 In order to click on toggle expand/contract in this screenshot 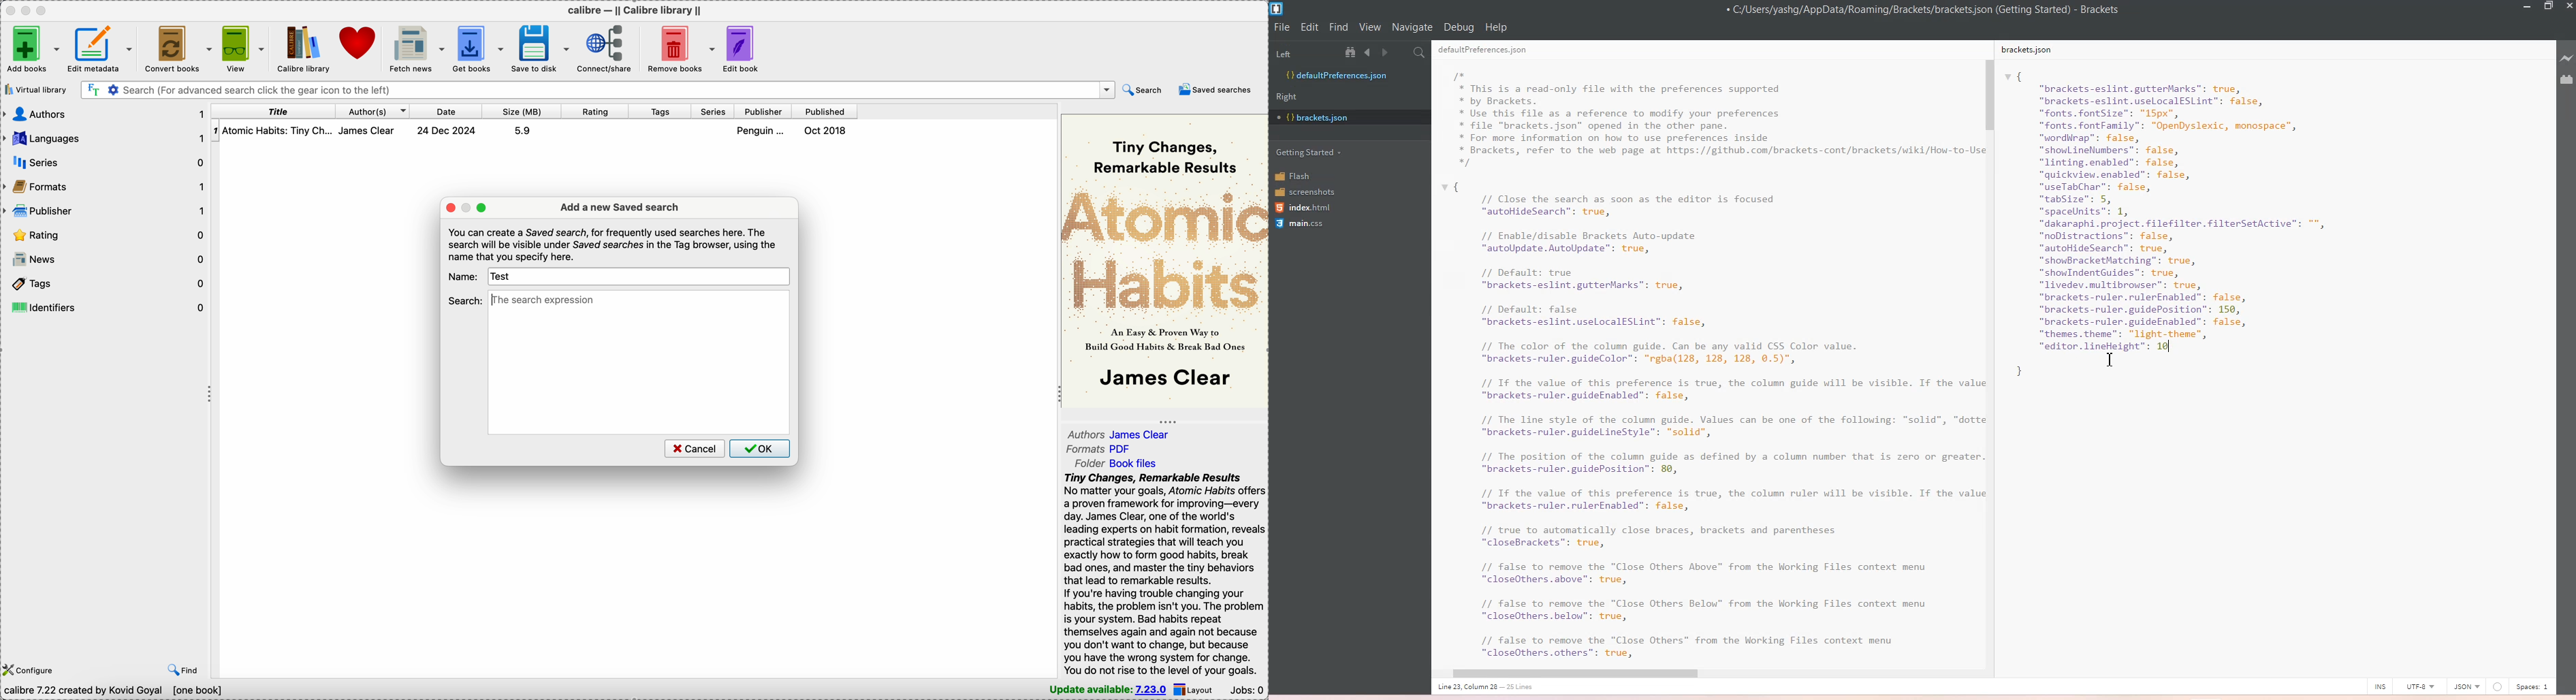, I will do `click(1168, 421)`.